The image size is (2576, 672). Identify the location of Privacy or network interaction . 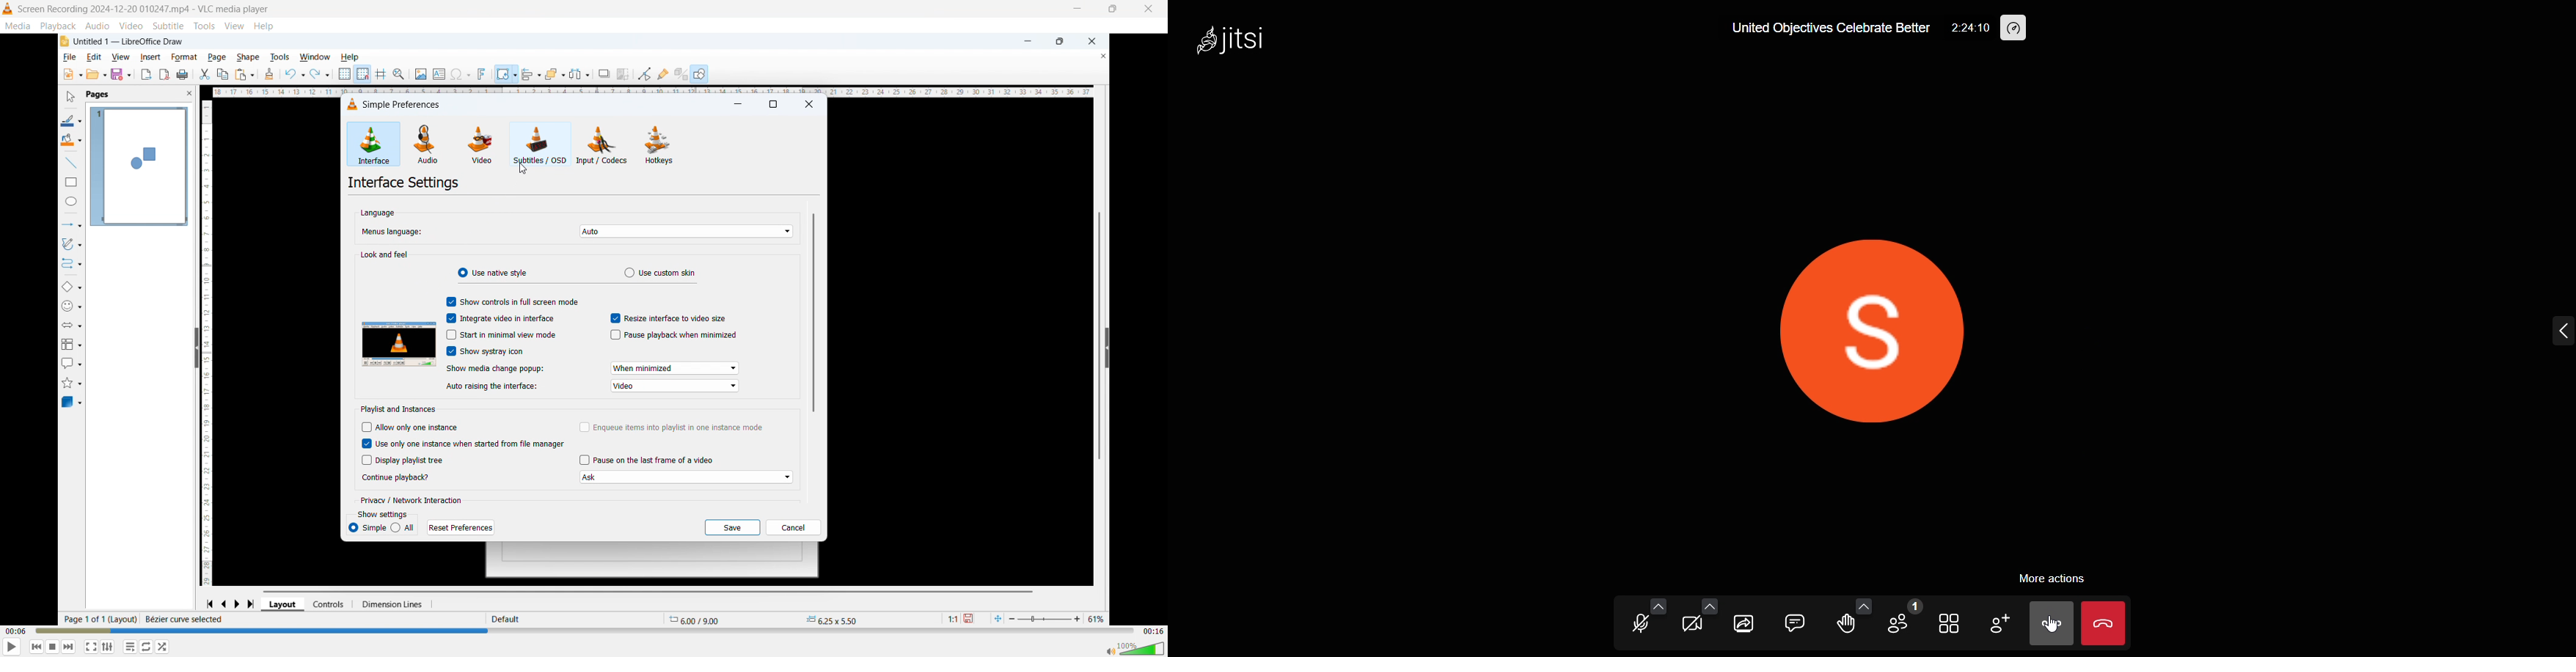
(409, 499).